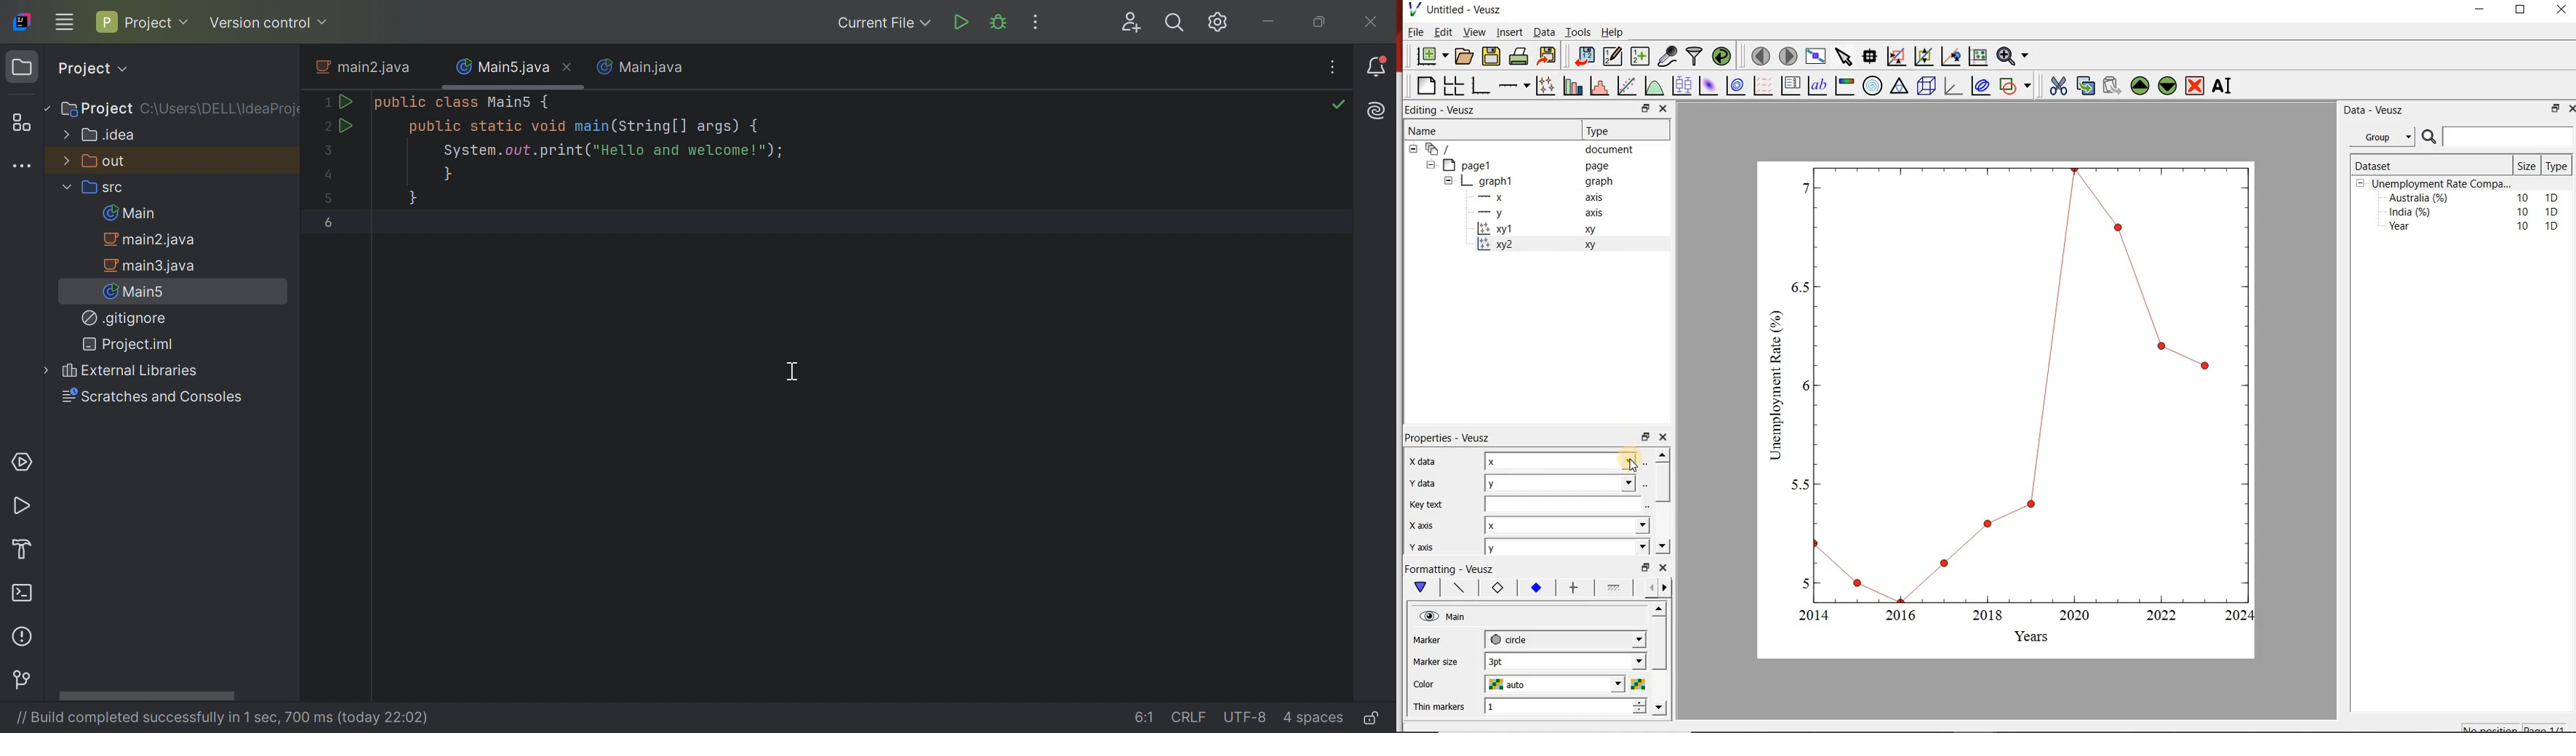 The height and width of the screenshot is (756, 2576). What do you see at coordinates (1616, 131) in the screenshot?
I see `Type` at bounding box center [1616, 131].